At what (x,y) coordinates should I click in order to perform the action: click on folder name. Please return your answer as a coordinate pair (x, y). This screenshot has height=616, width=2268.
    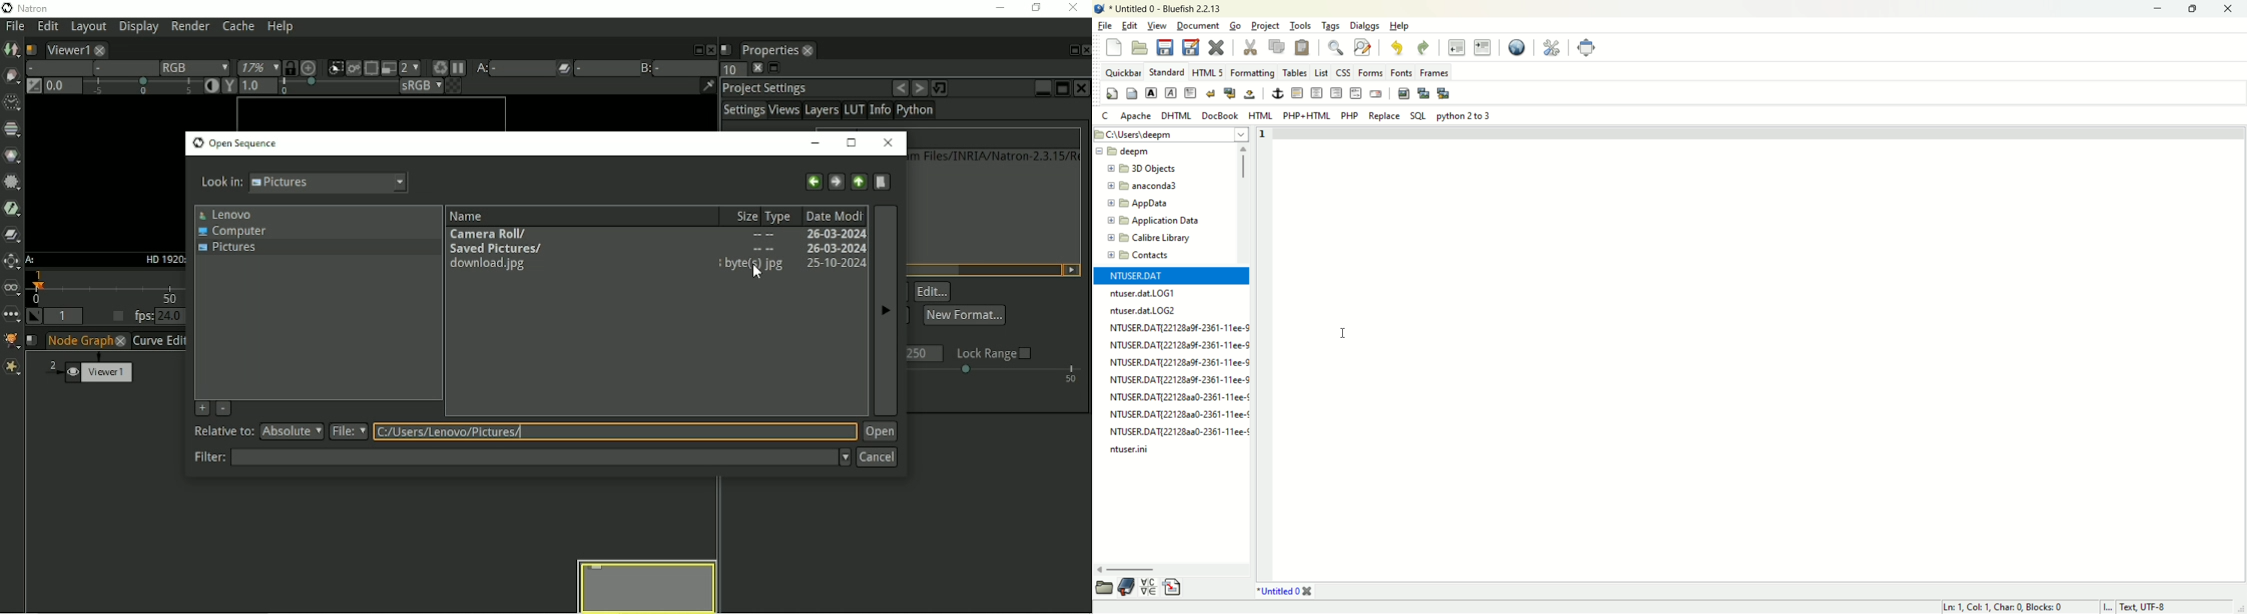
    Looking at the image, I should click on (1153, 237).